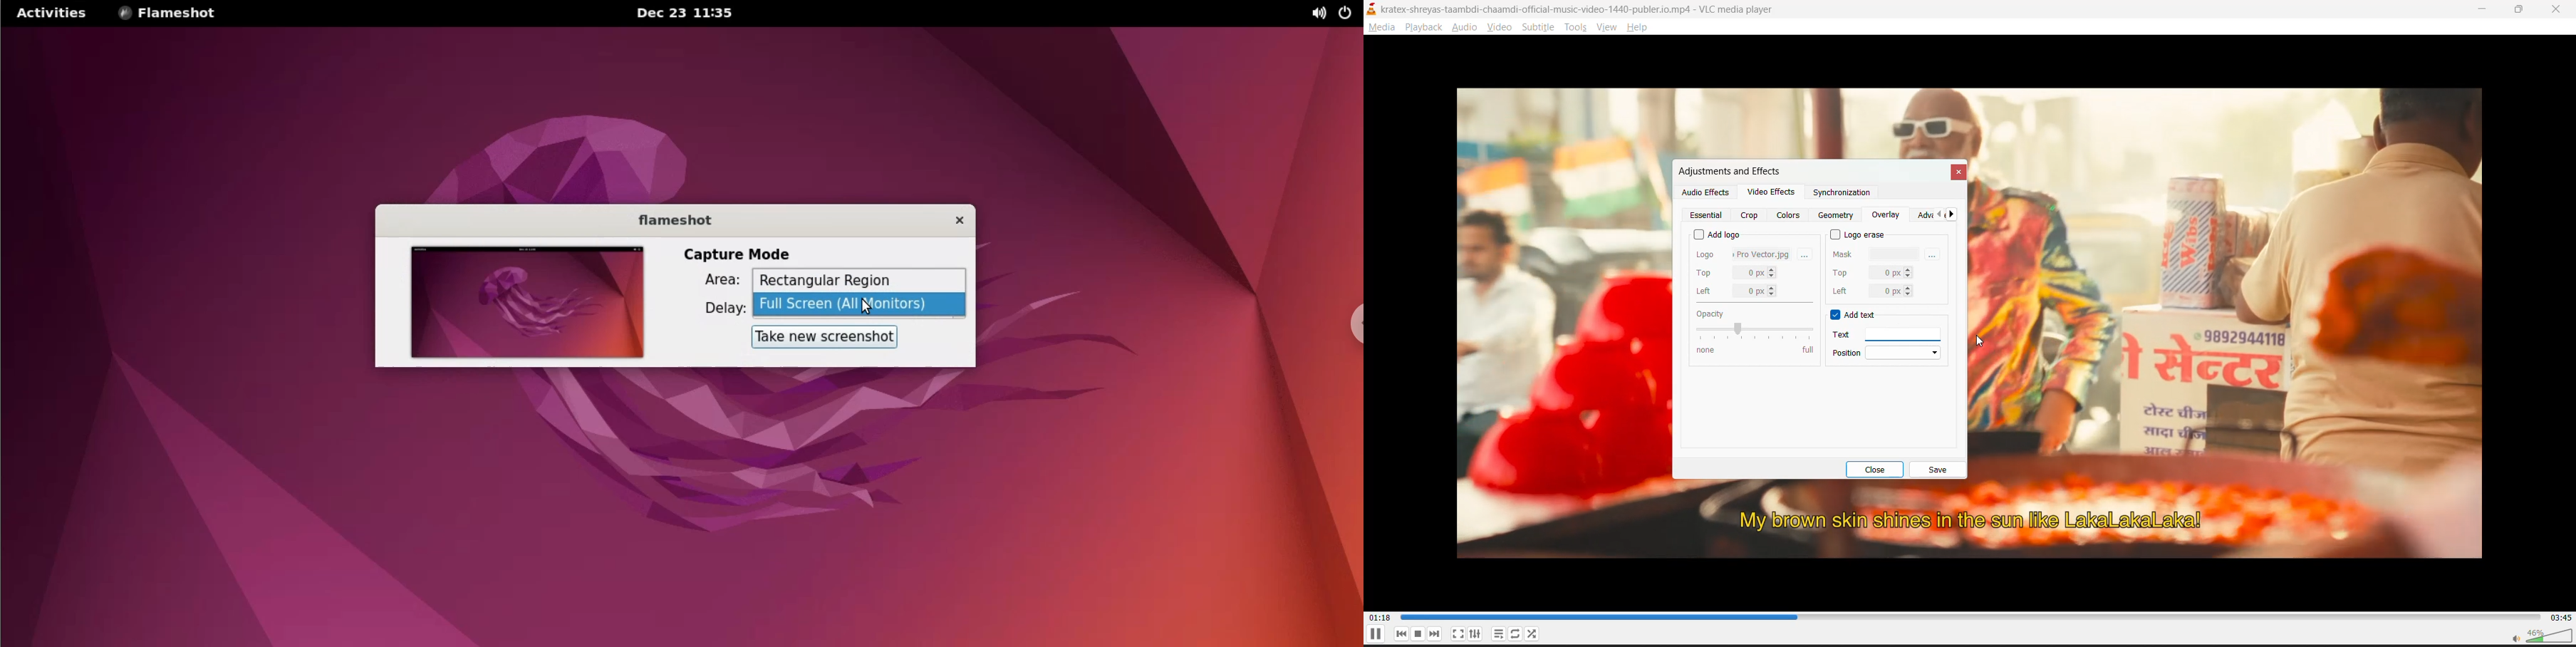  Describe the element at coordinates (1640, 27) in the screenshot. I see `help` at that location.